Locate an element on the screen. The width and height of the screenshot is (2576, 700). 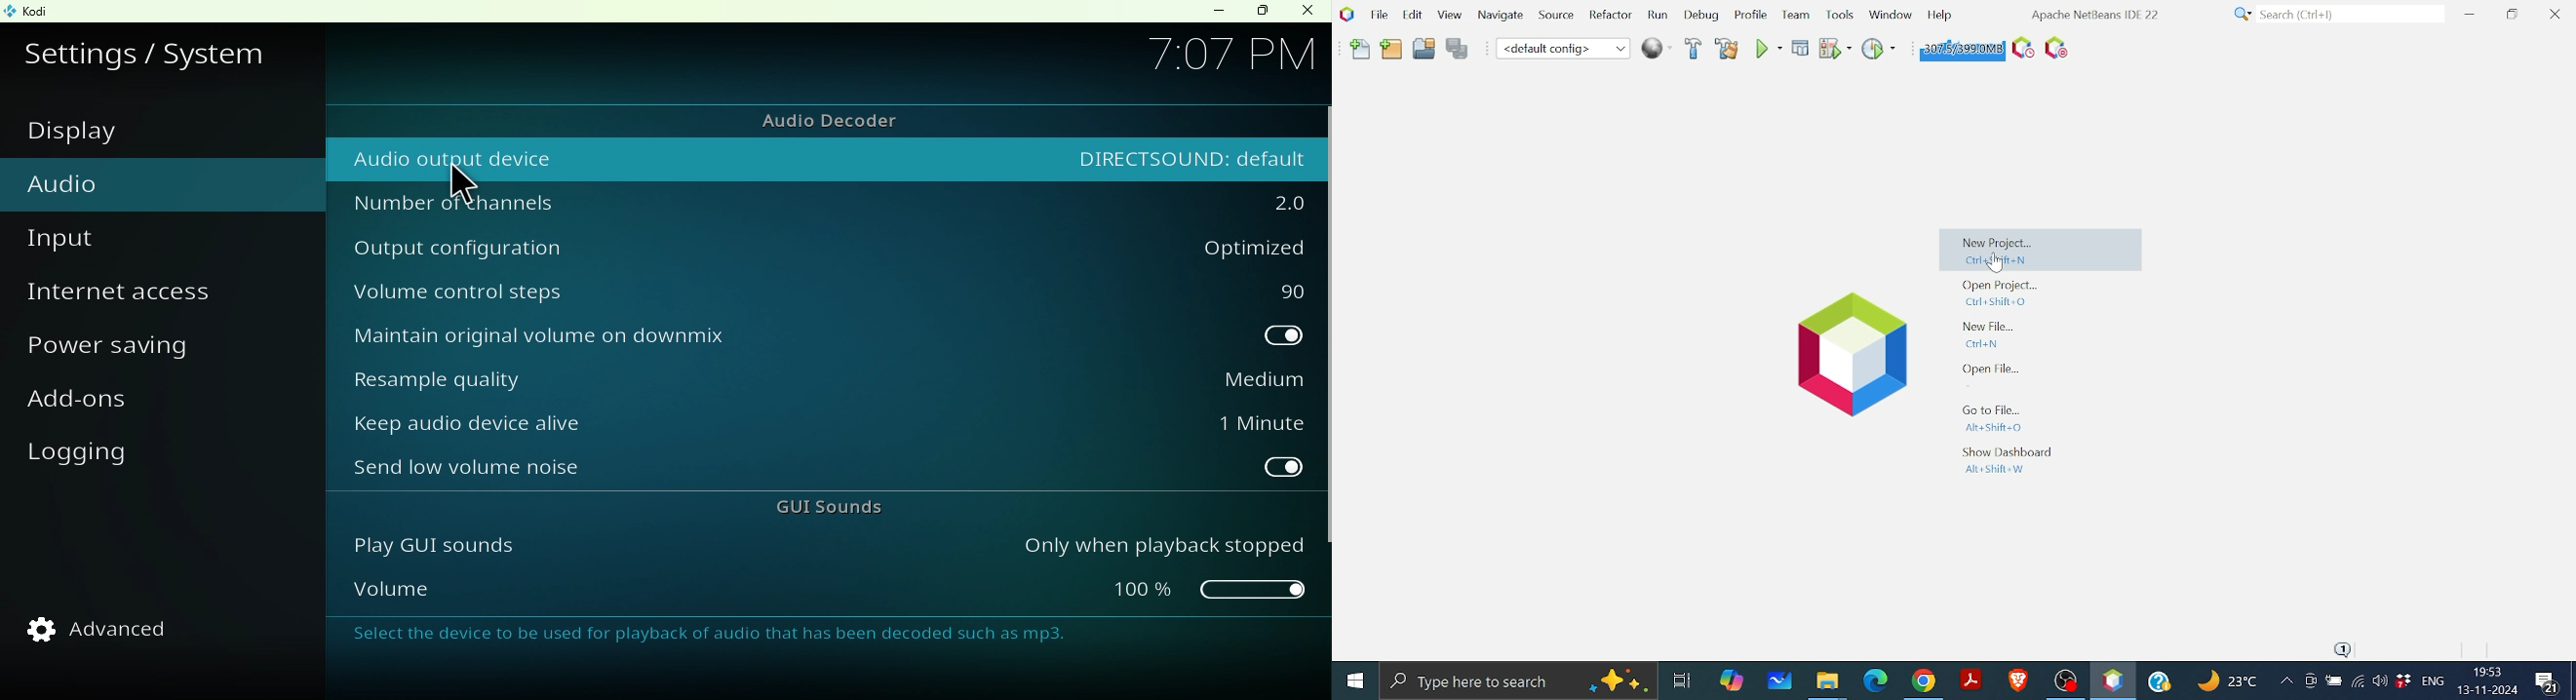
2.0 is located at coordinates (1188, 200).